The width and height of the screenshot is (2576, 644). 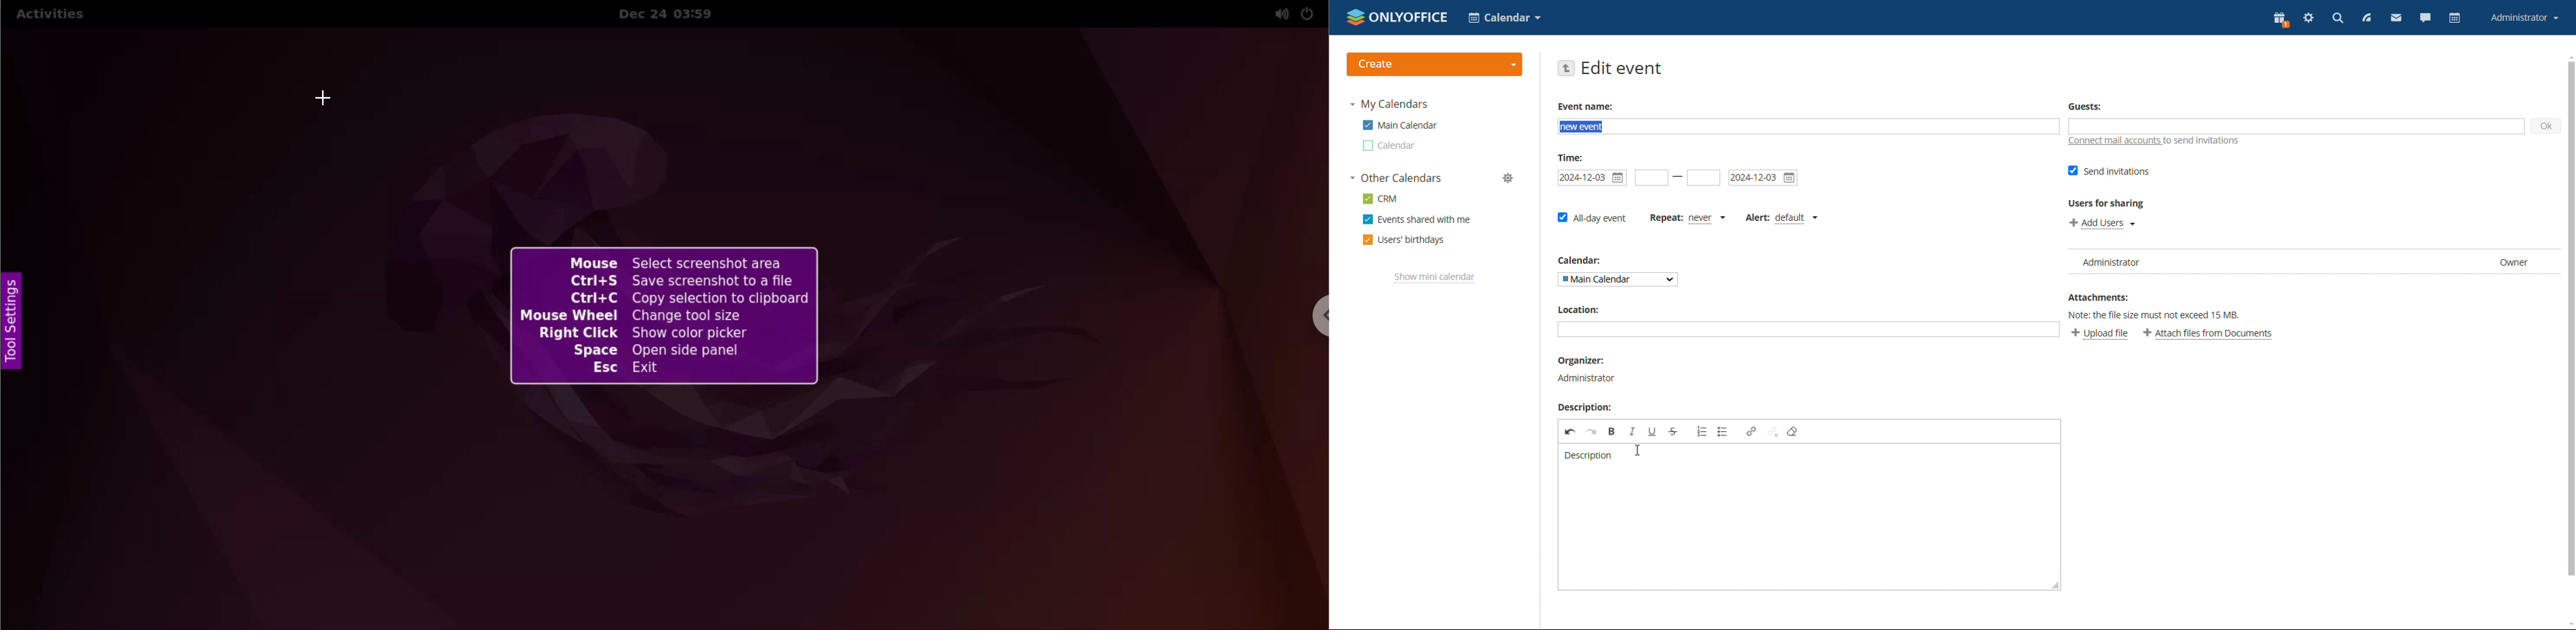 What do you see at coordinates (1591, 219) in the screenshot?
I see `all-day event checkbox` at bounding box center [1591, 219].